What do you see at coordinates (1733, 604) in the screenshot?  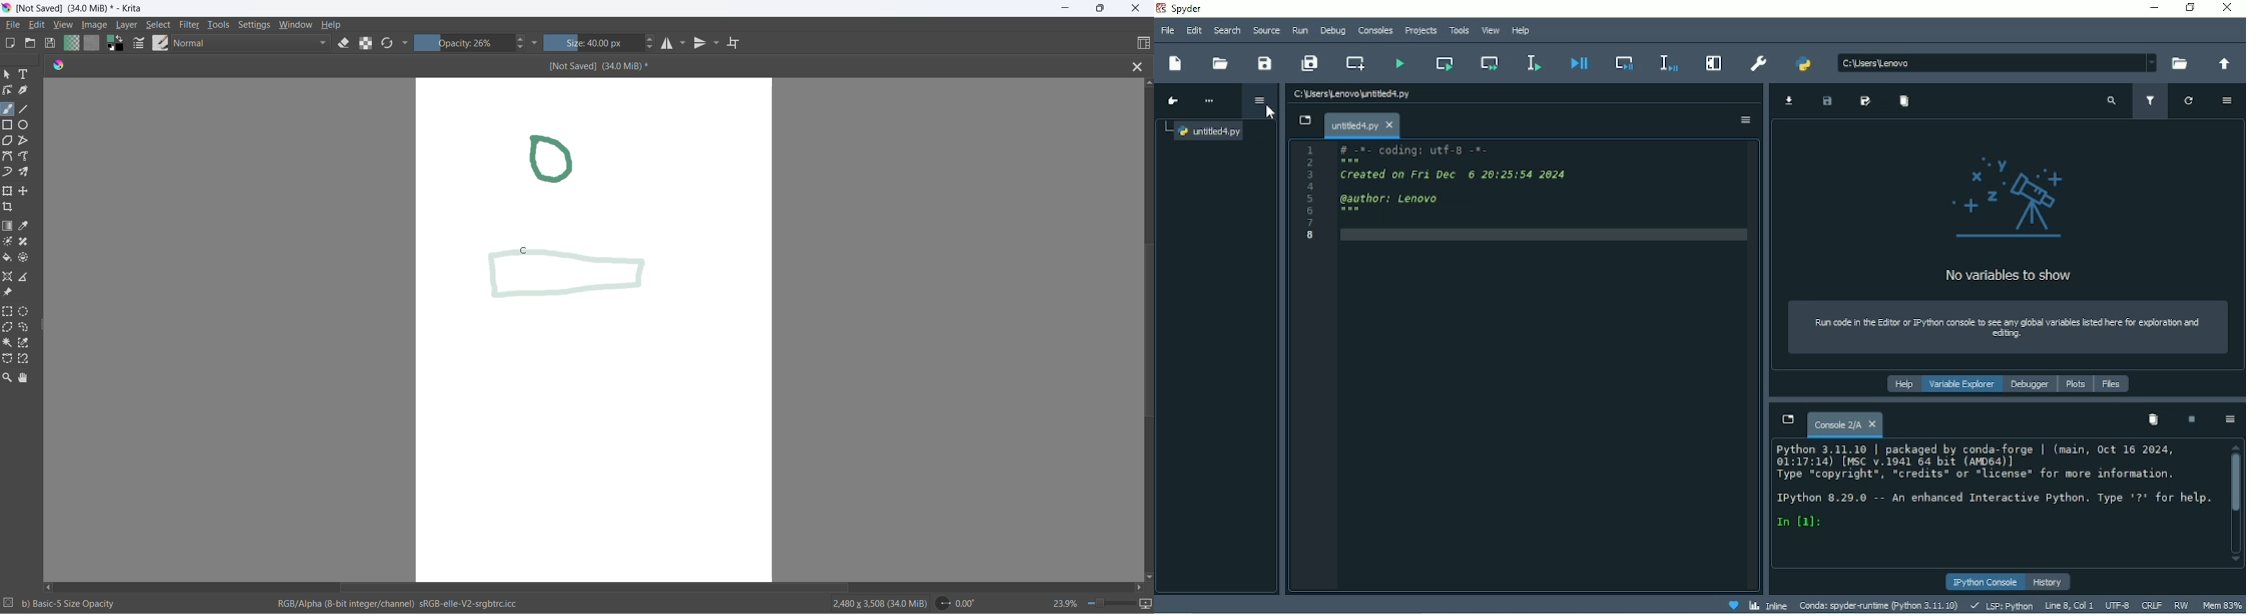 I see `Help spyder` at bounding box center [1733, 604].